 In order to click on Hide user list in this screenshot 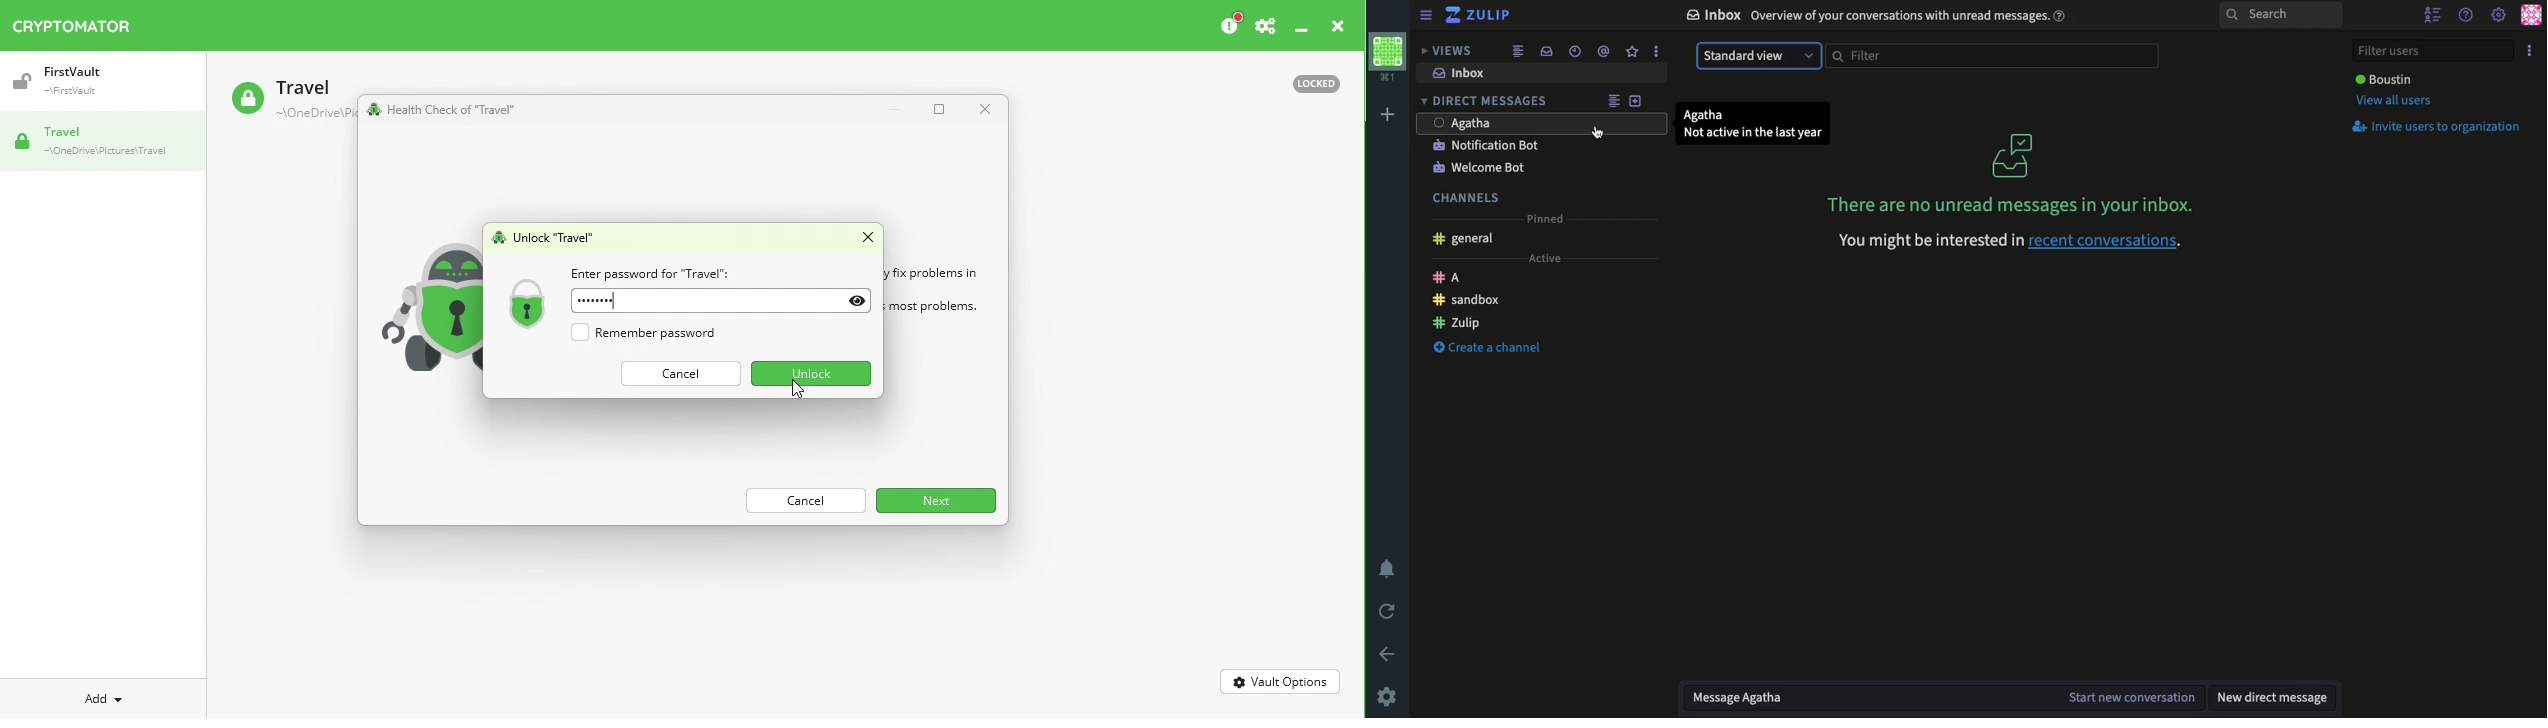, I will do `click(2430, 15)`.